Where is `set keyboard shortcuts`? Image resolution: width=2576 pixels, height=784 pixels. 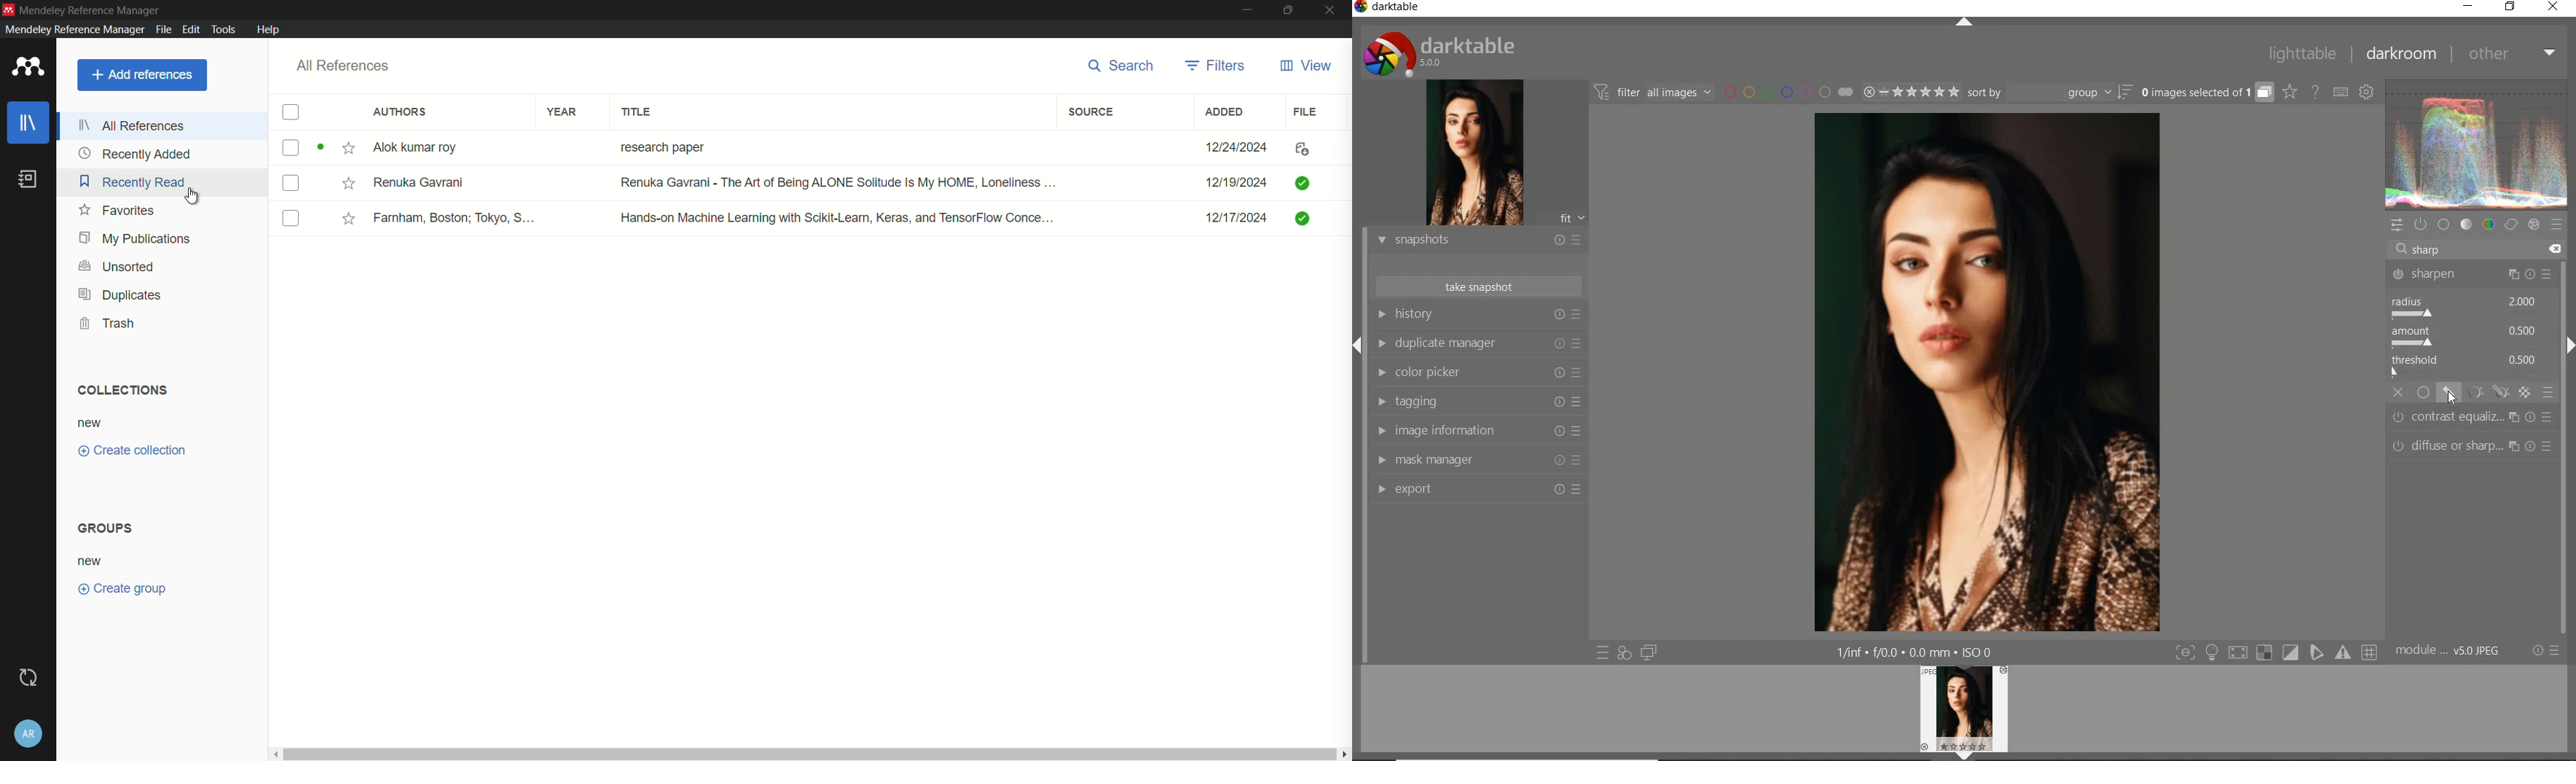
set keyboard shortcuts is located at coordinates (2341, 93).